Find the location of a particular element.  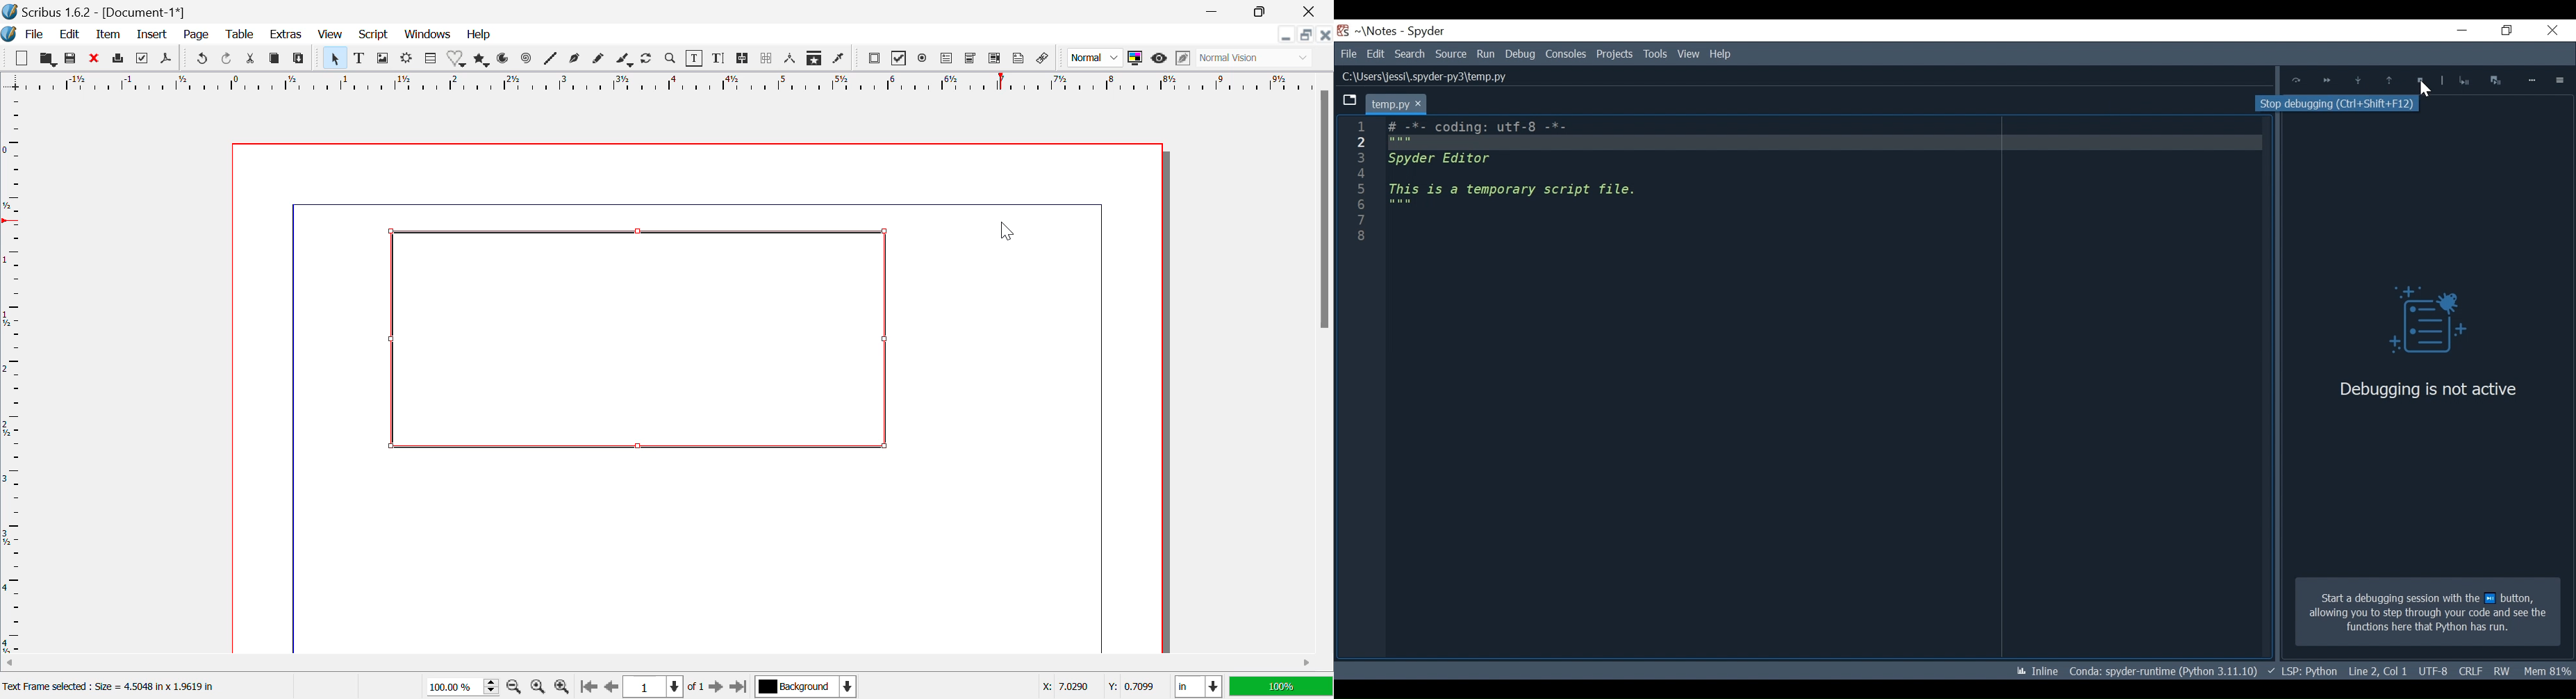

Minimize is located at coordinates (2455, 32).